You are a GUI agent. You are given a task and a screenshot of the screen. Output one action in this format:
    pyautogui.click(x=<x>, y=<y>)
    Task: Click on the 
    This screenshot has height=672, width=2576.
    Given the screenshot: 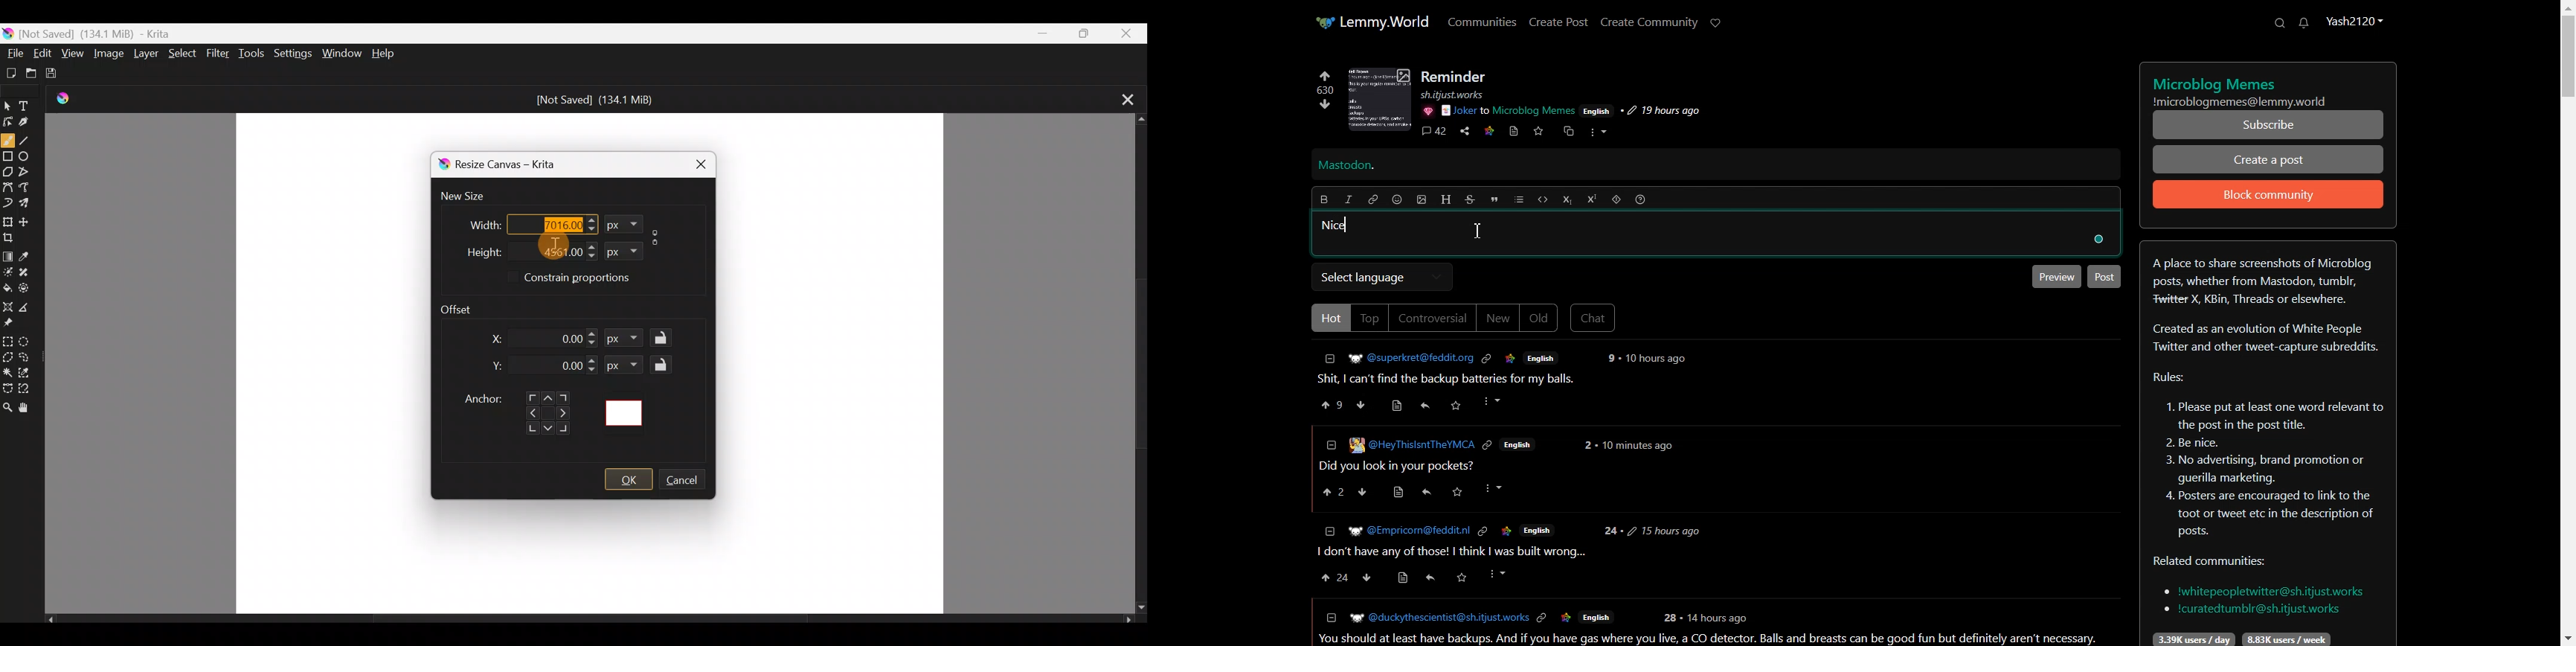 What is the action you would take?
    pyautogui.click(x=1509, y=111)
    